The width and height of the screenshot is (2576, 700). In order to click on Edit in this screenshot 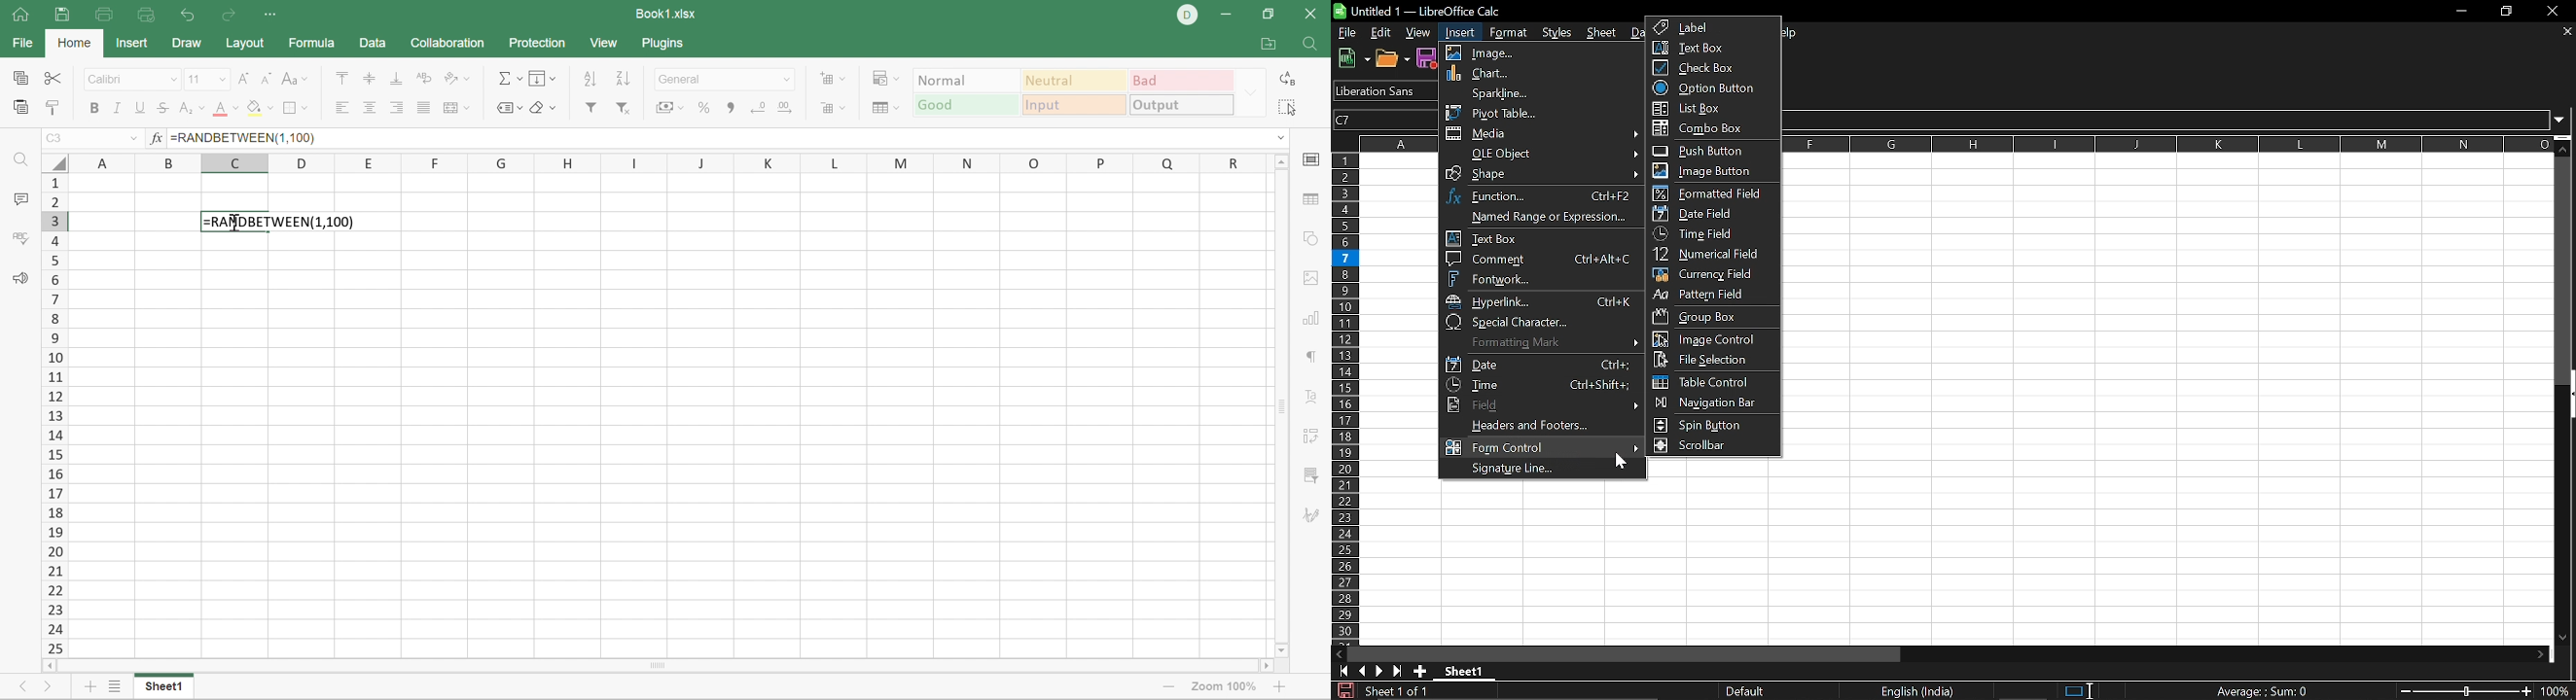, I will do `click(1382, 33)`.